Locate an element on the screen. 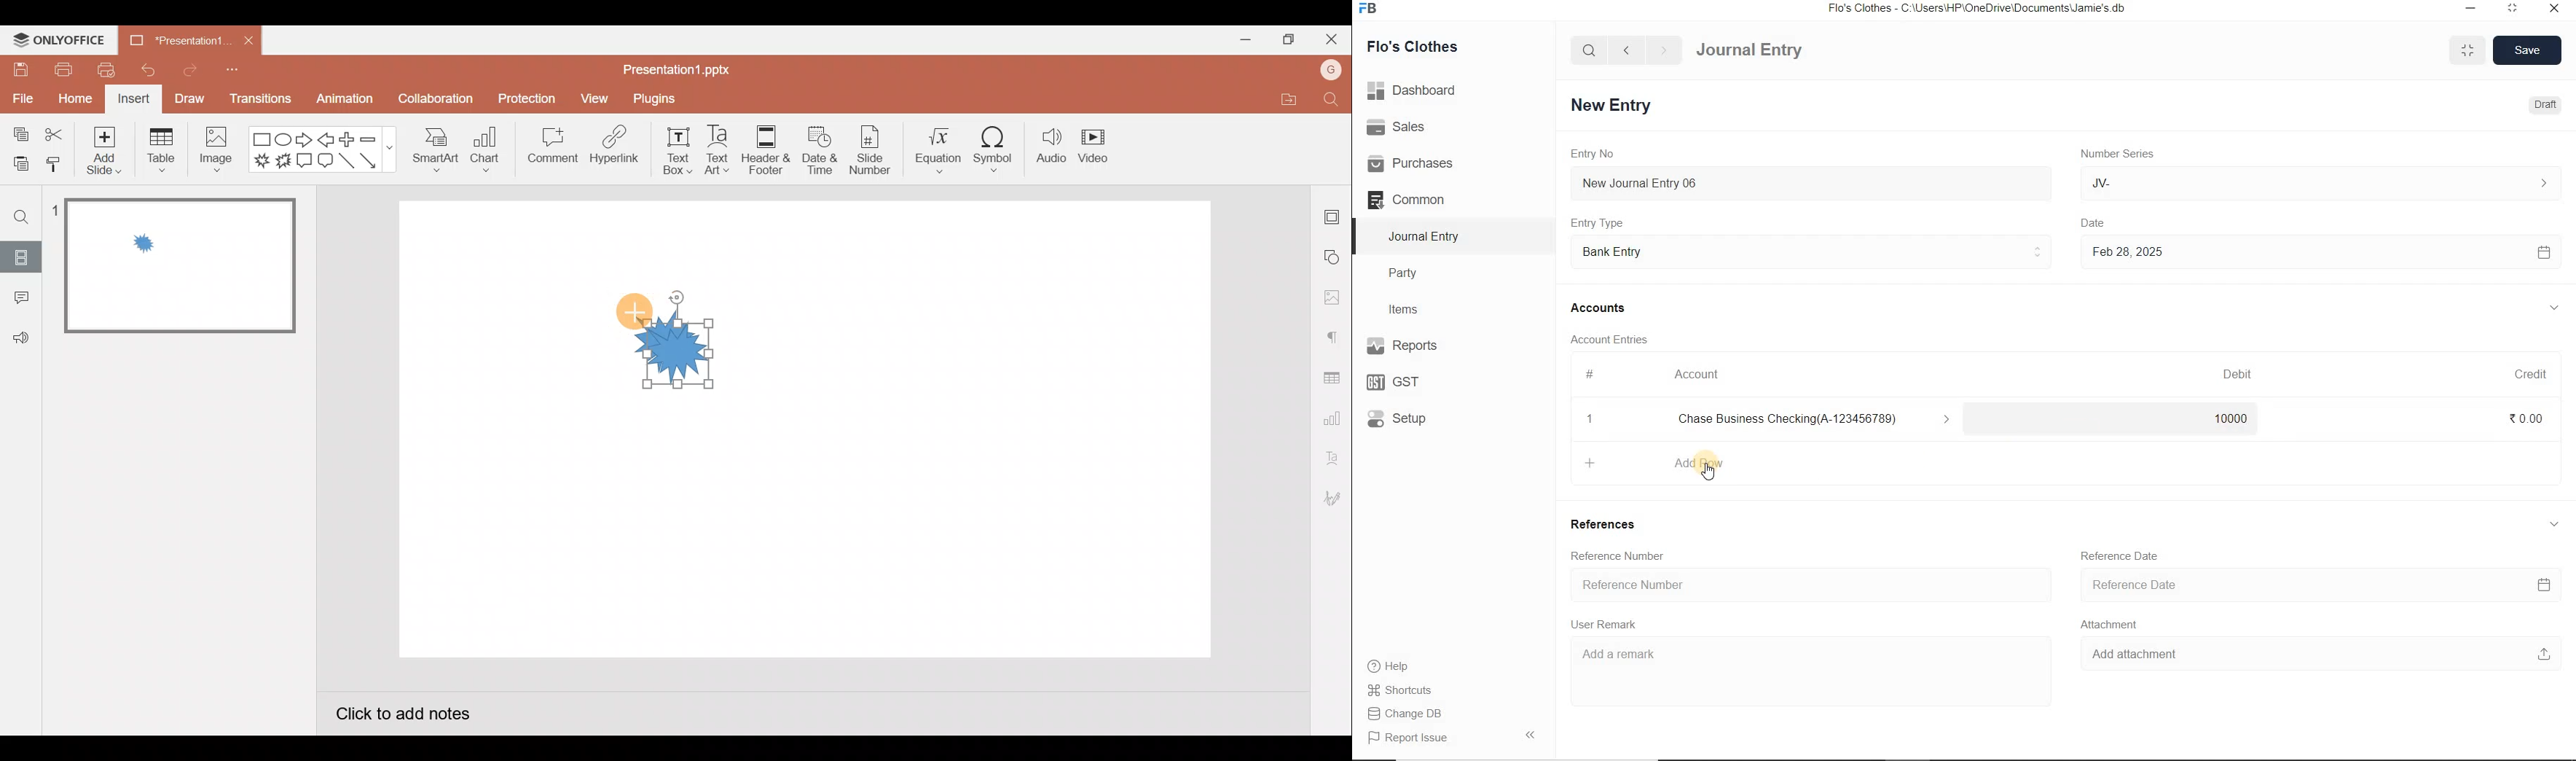 The image size is (2576, 784). Slide settings is located at coordinates (1334, 213).